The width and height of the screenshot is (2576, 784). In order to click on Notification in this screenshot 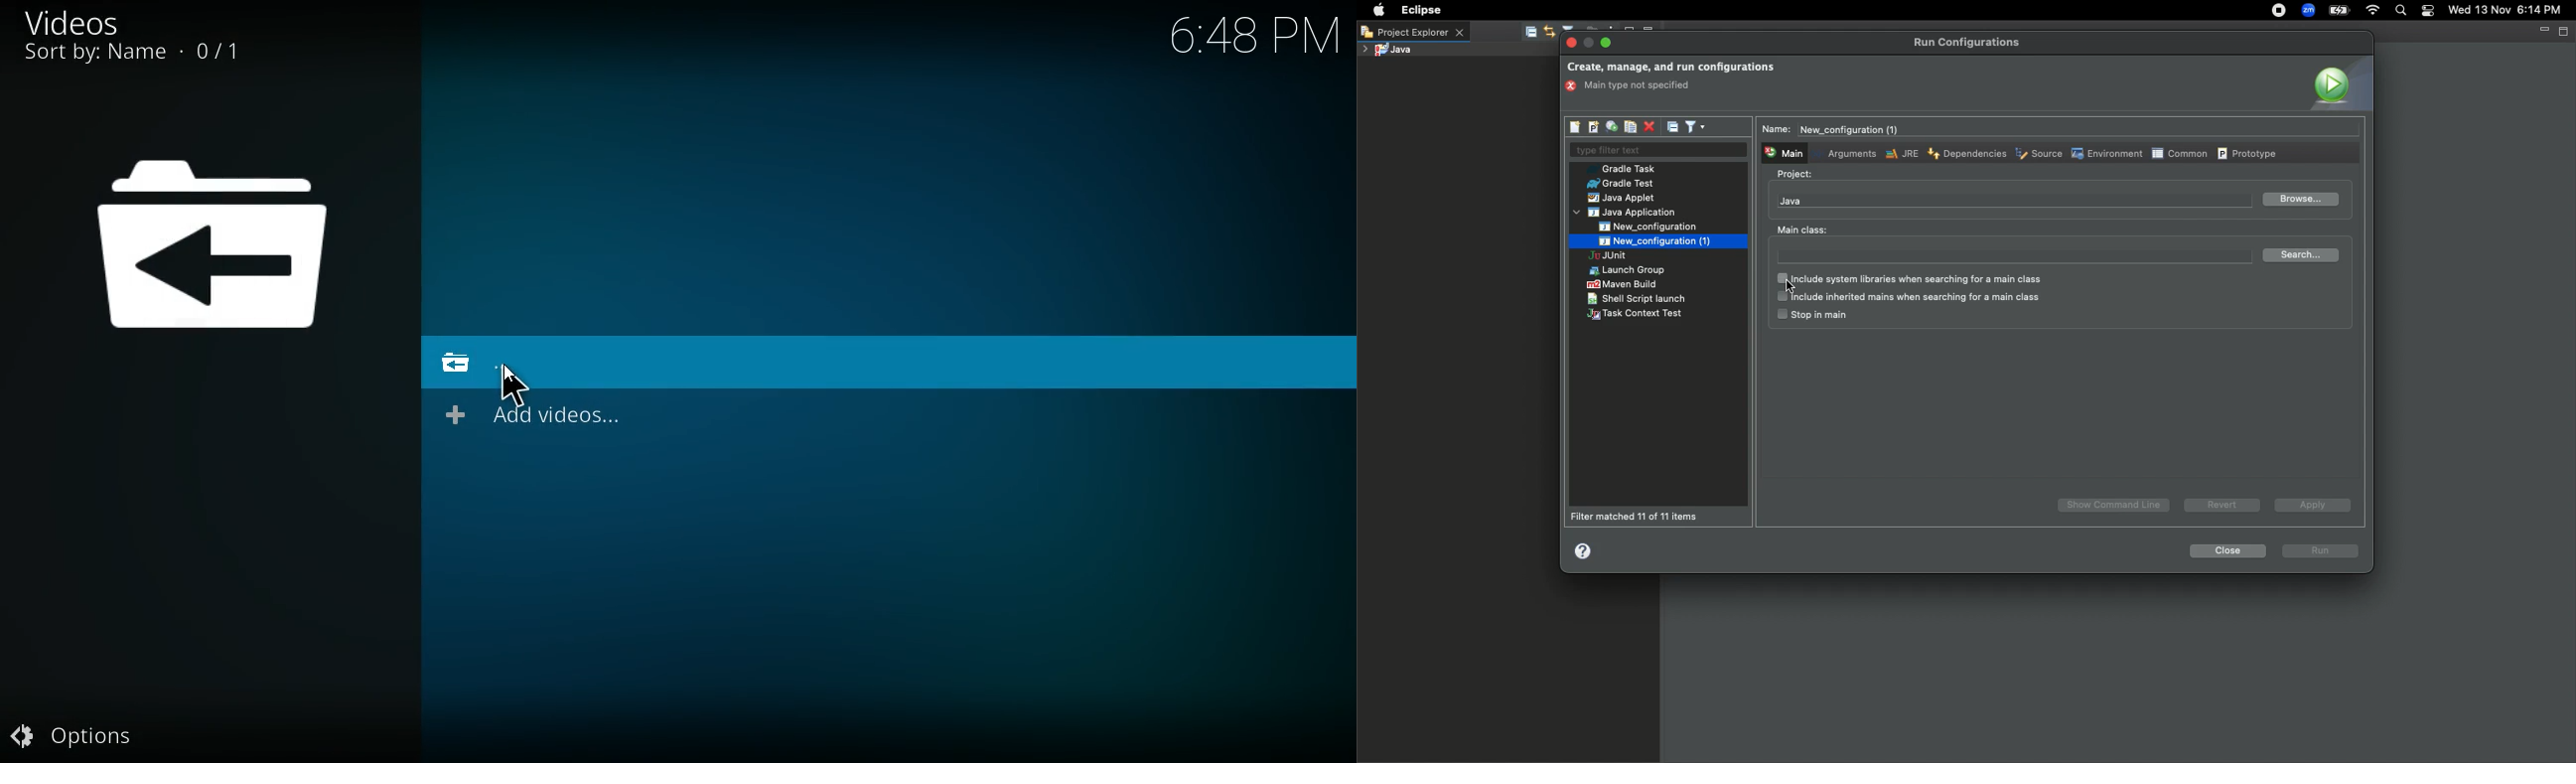, I will do `click(2429, 11)`.